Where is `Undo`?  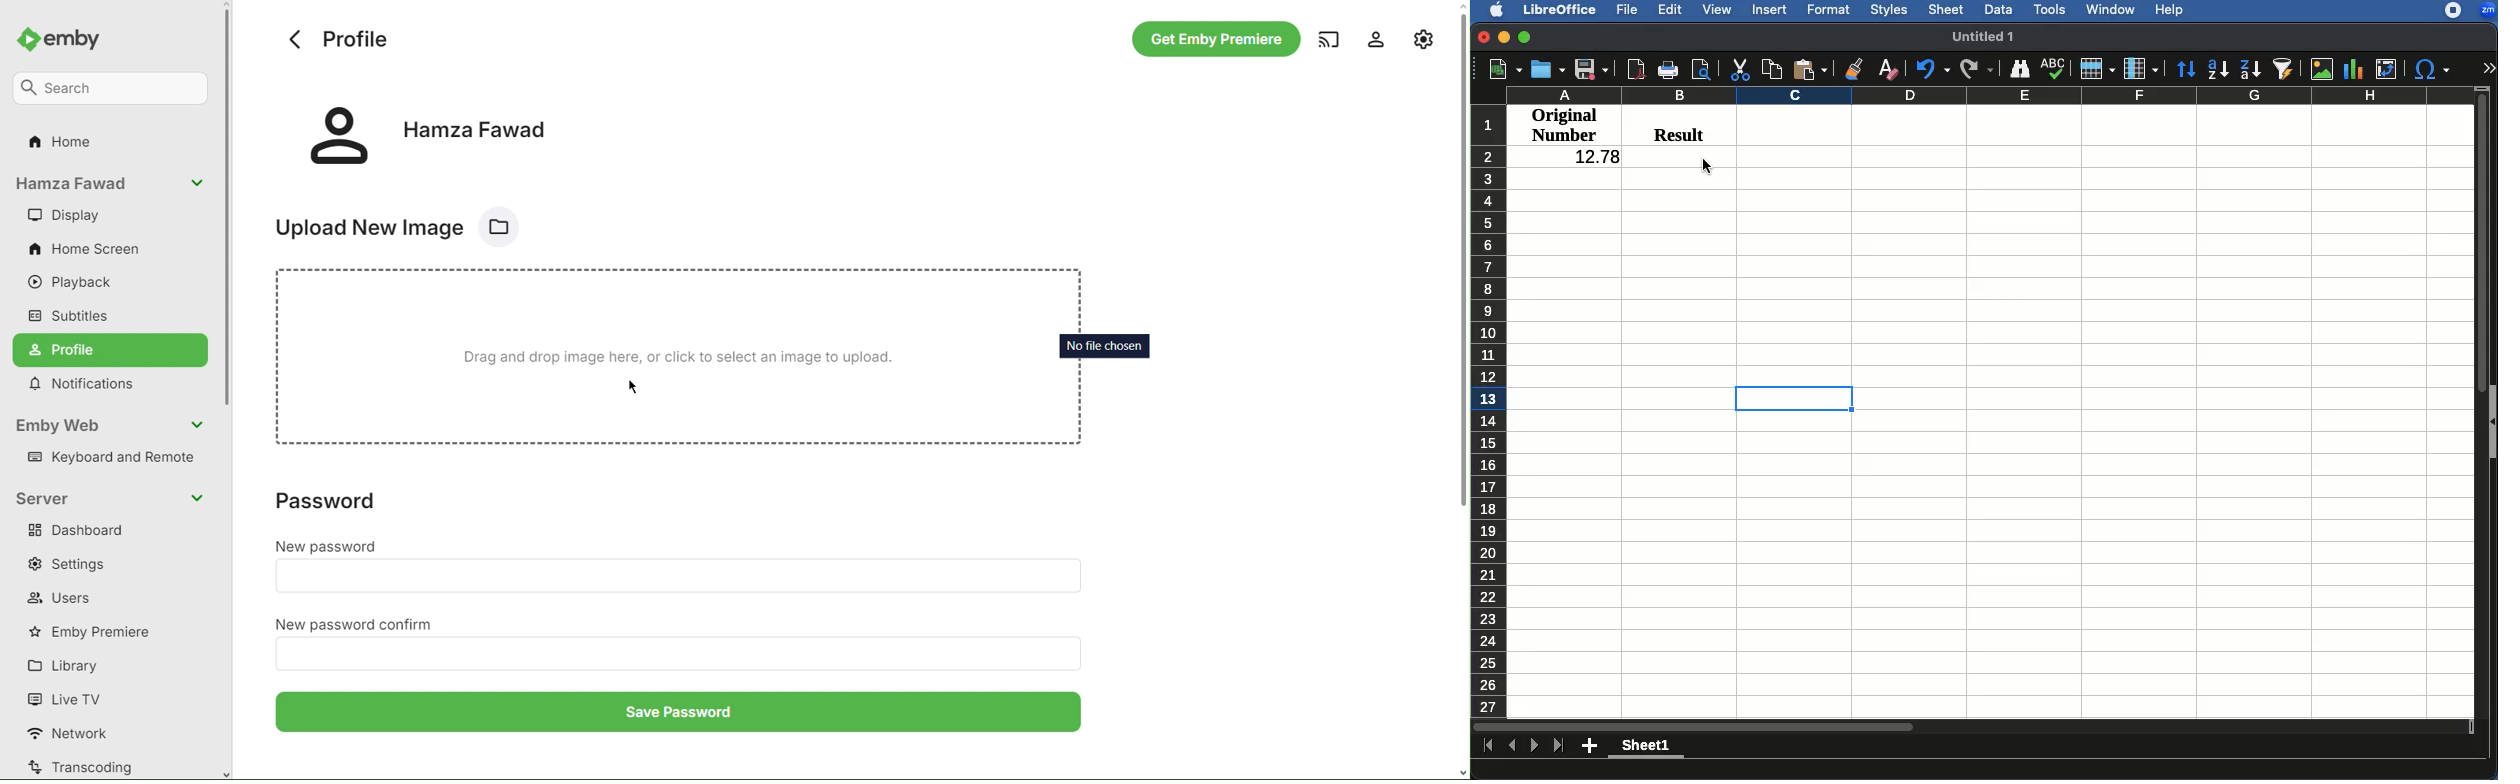 Undo is located at coordinates (1931, 69).